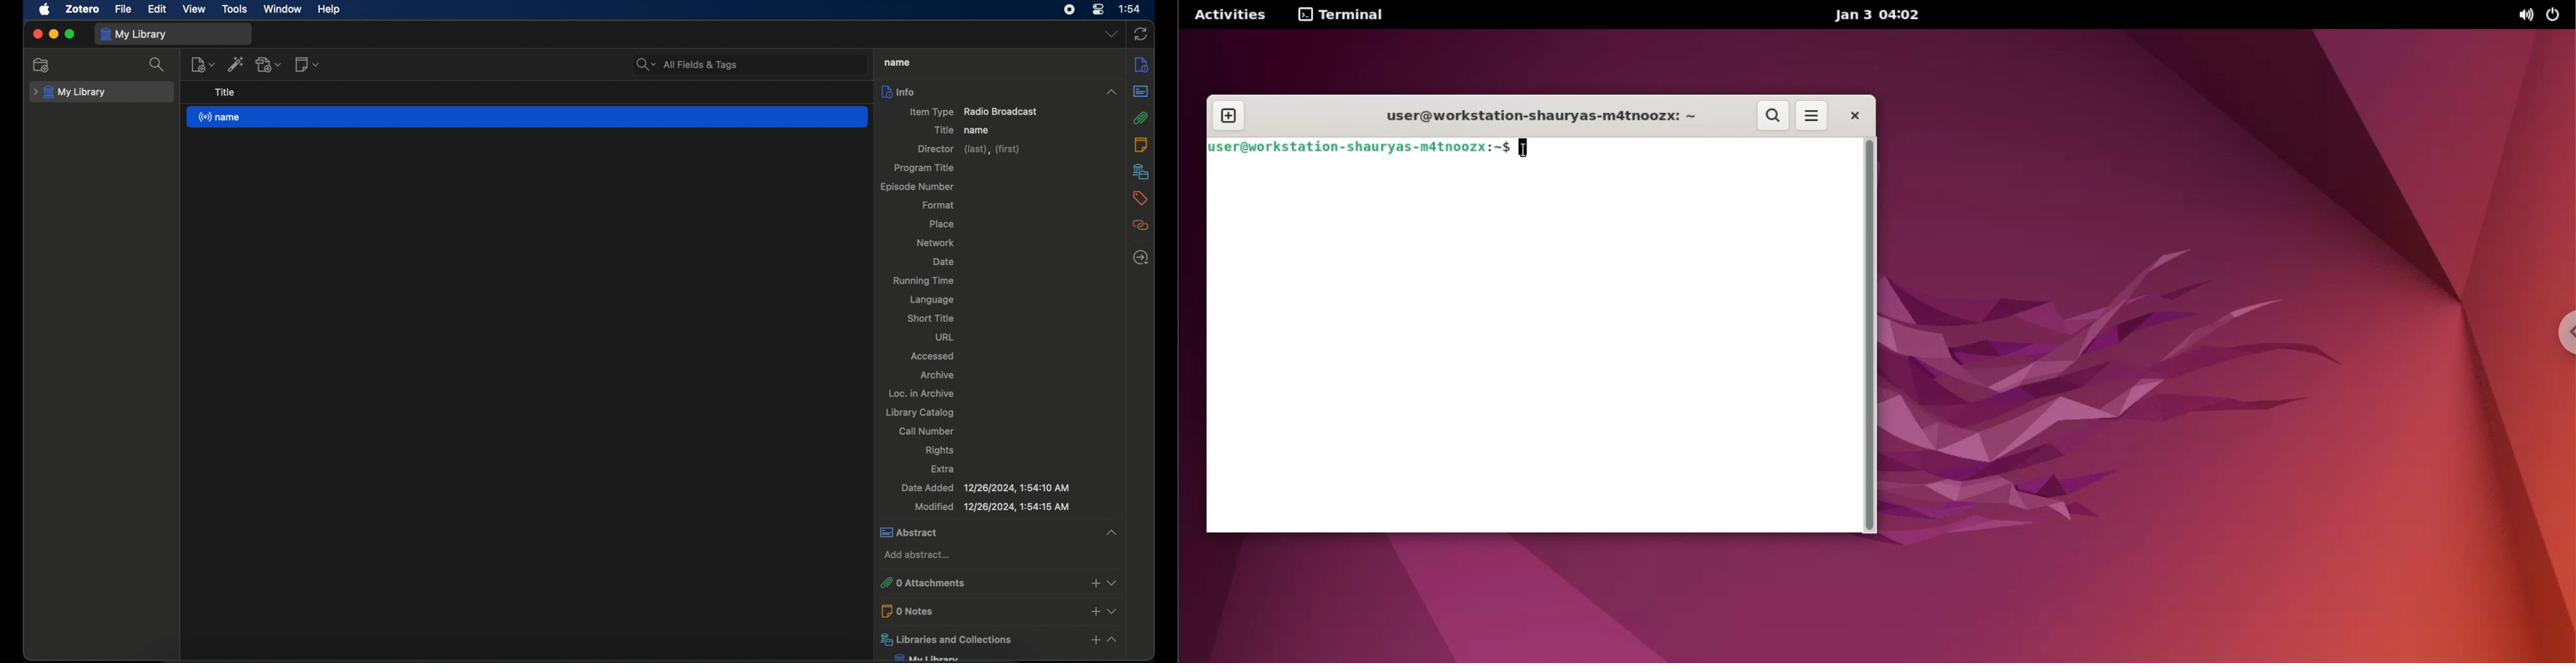 Image resolution: width=2576 pixels, height=672 pixels. Describe the element at coordinates (41, 65) in the screenshot. I see `new collection` at that location.